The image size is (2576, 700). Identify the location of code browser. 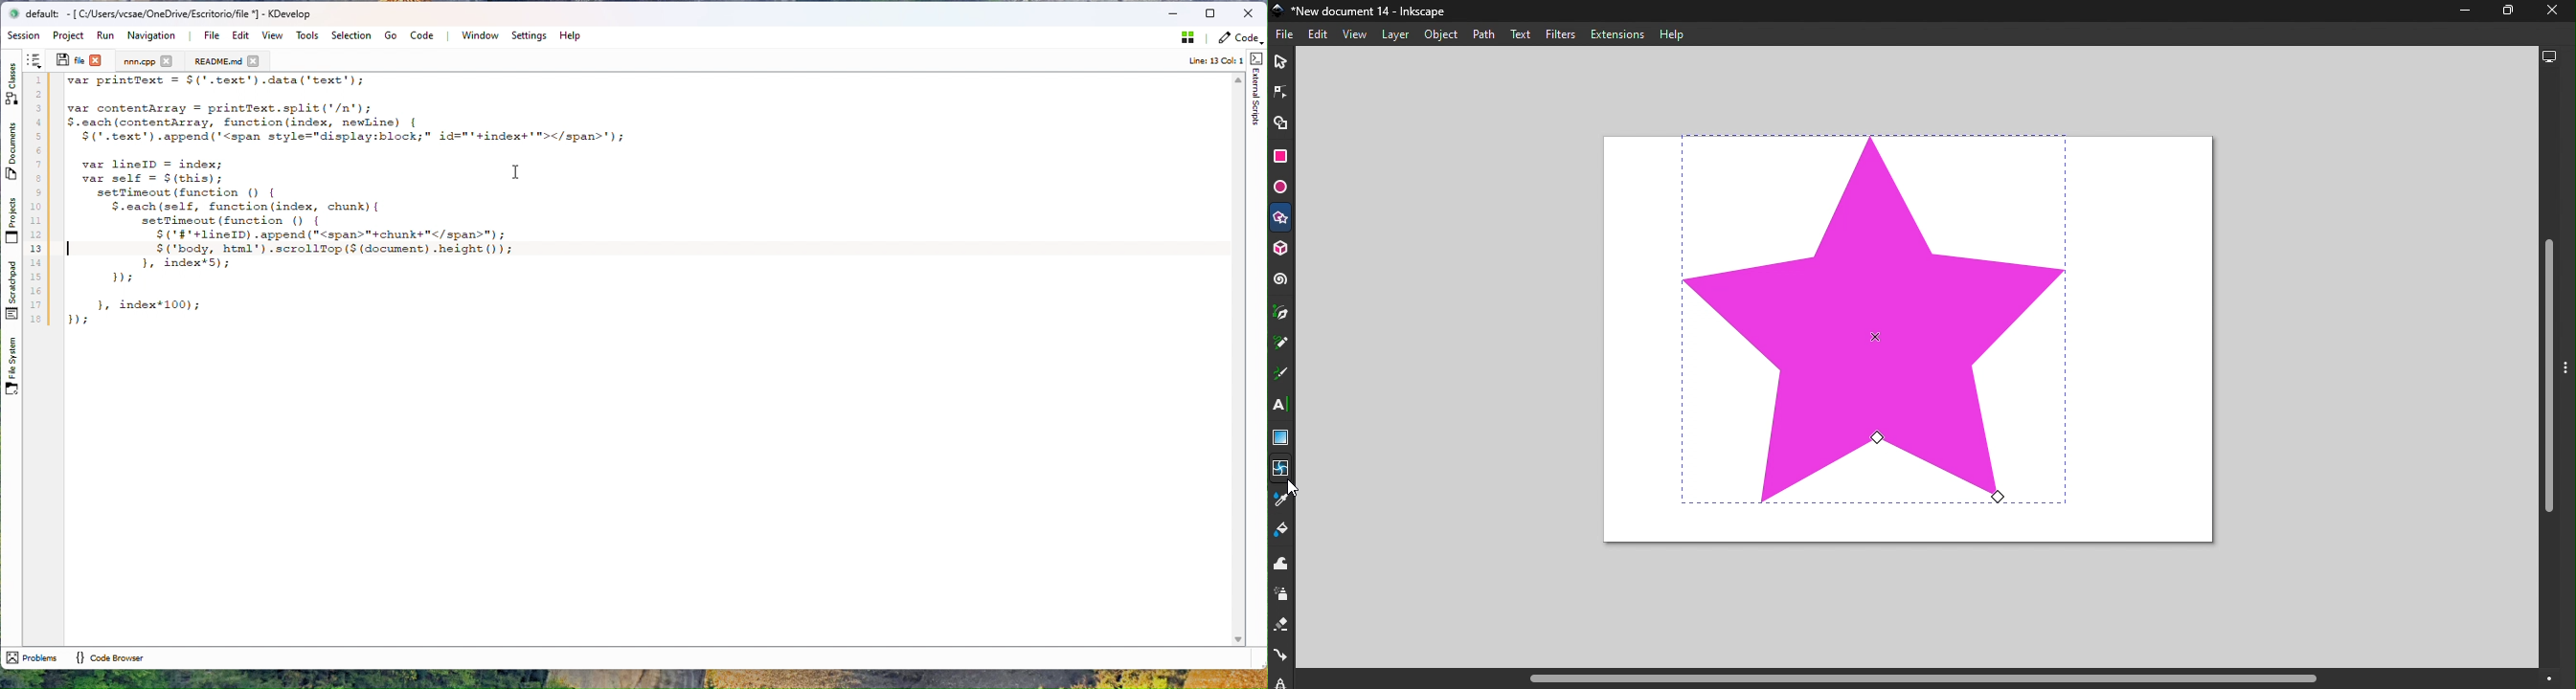
(109, 657).